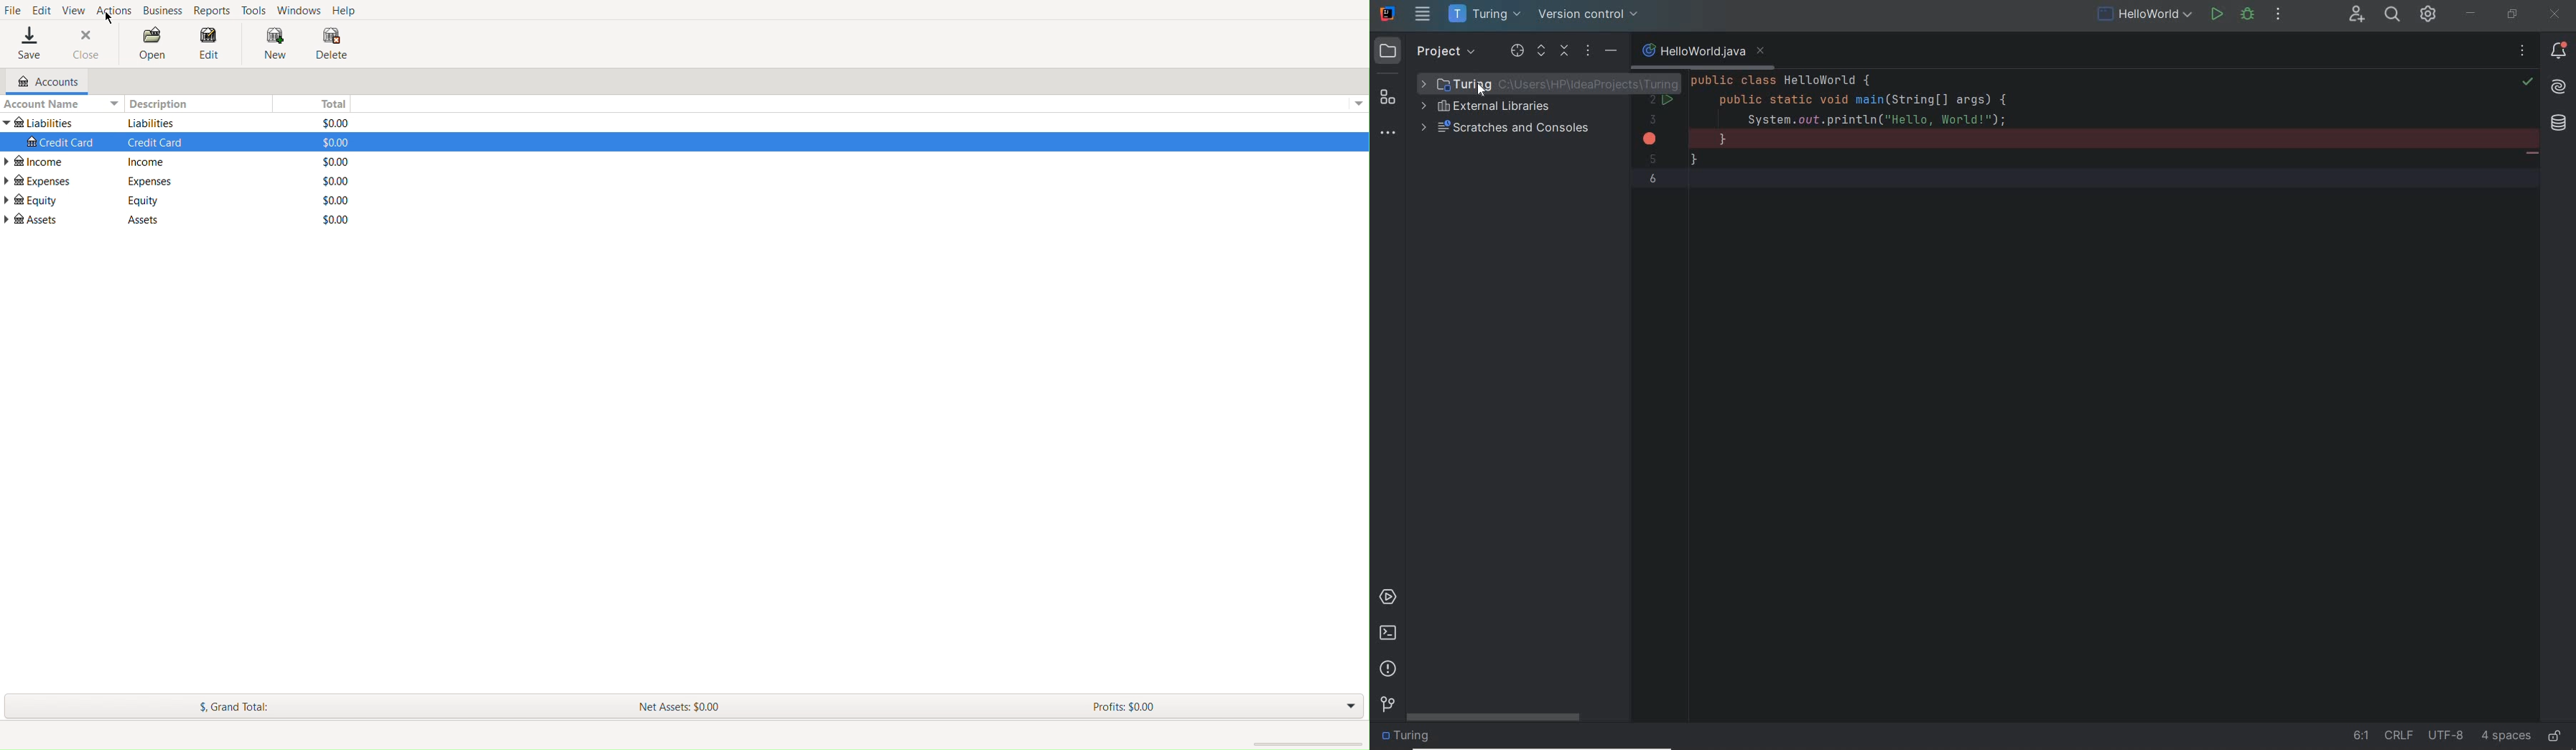  What do you see at coordinates (113, 11) in the screenshot?
I see `Actions` at bounding box center [113, 11].